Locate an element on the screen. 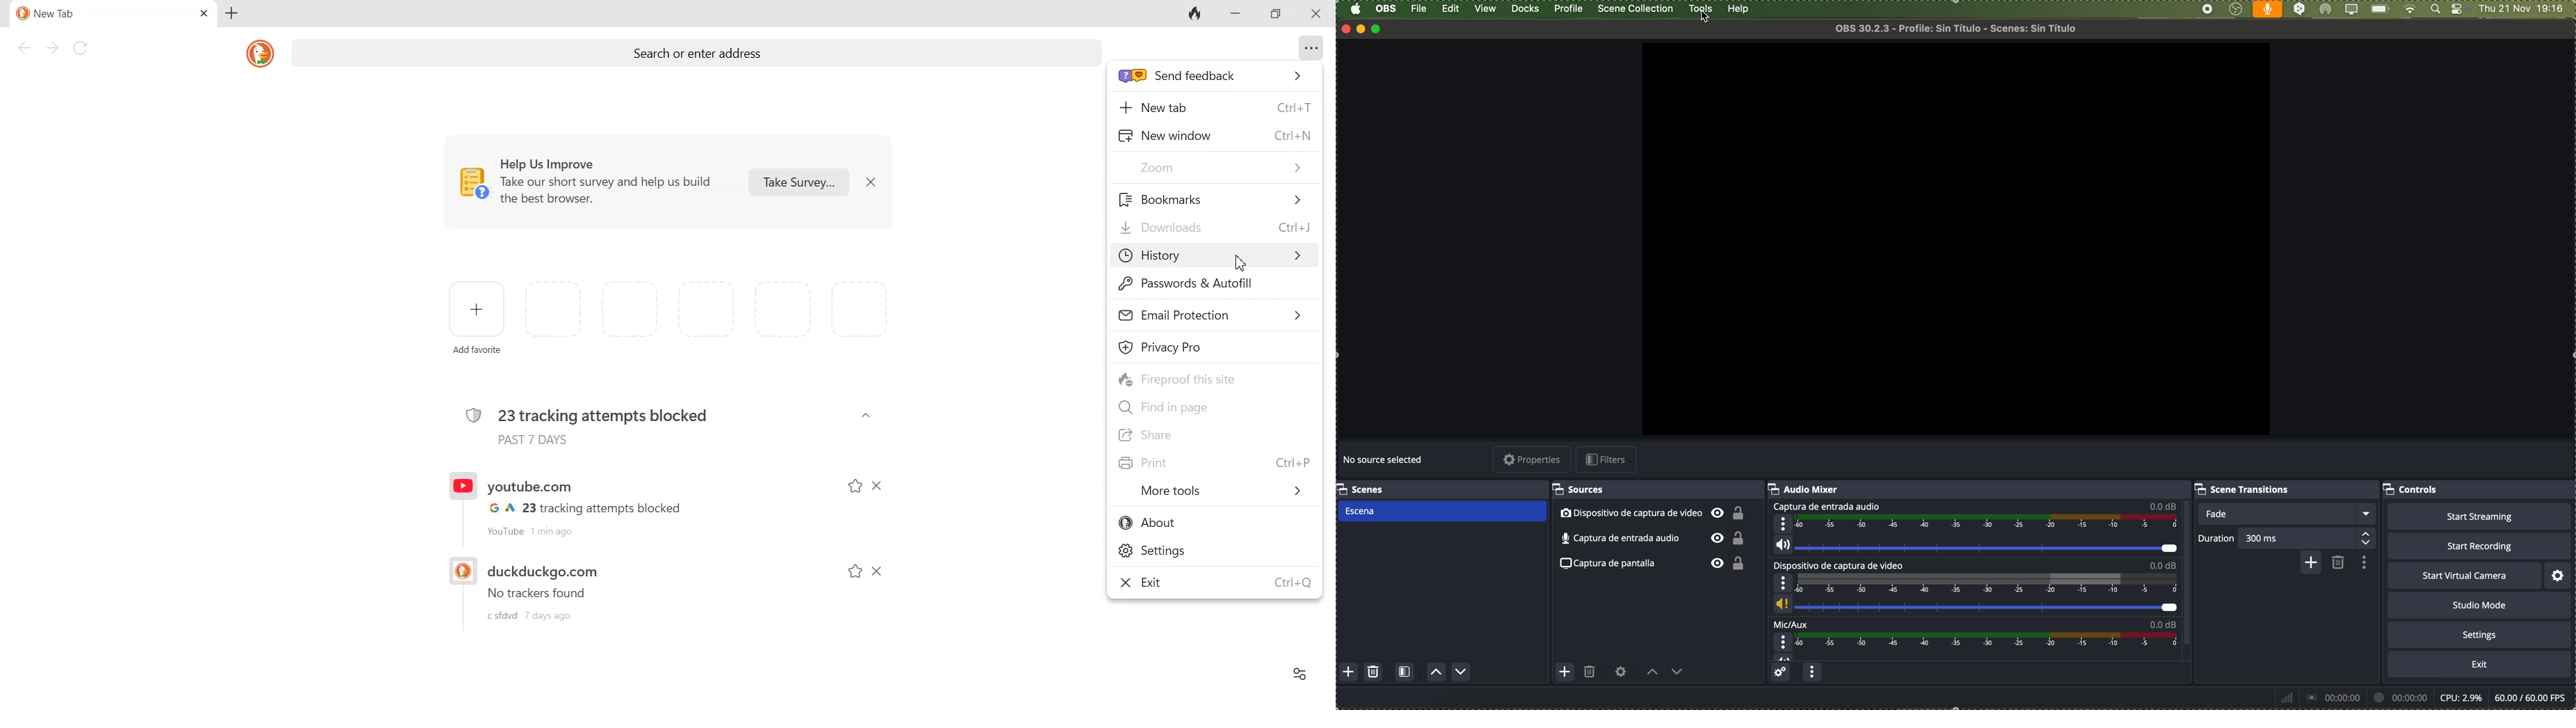 The image size is (2576, 728). advanced audio properties is located at coordinates (1782, 673).